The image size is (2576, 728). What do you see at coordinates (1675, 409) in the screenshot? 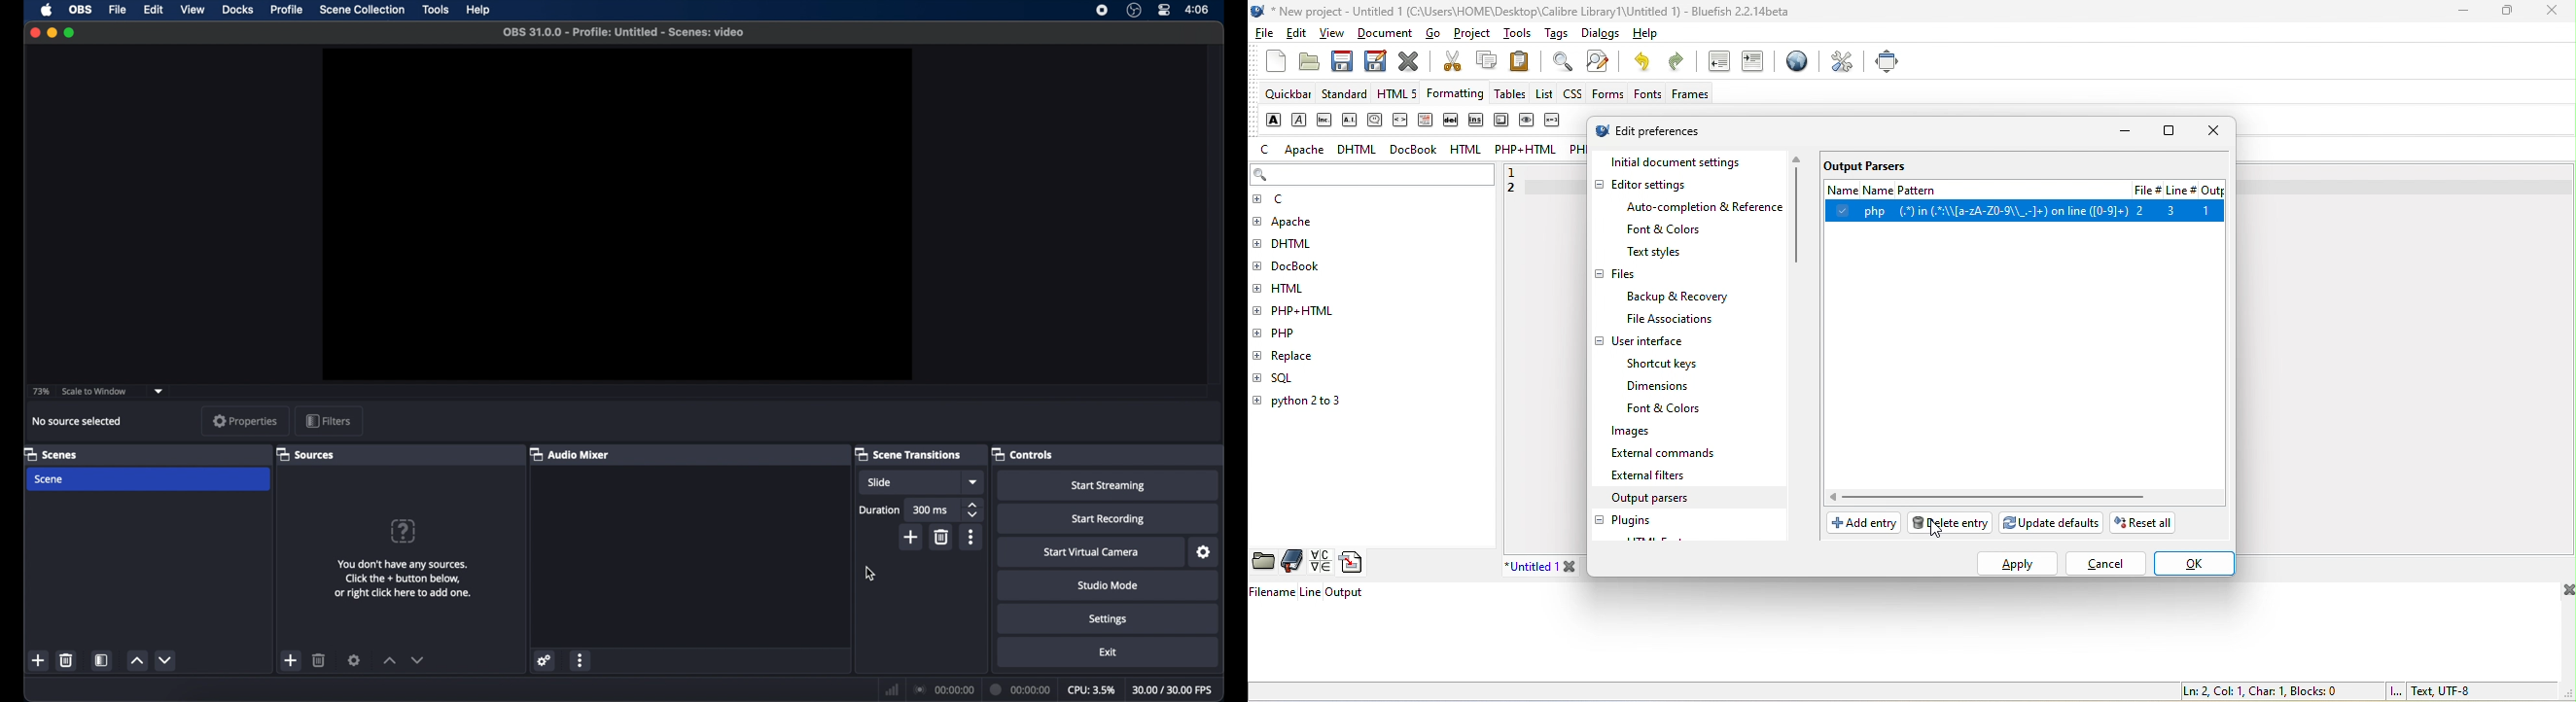
I see `font & colors` at bounding box center [1675, 409].